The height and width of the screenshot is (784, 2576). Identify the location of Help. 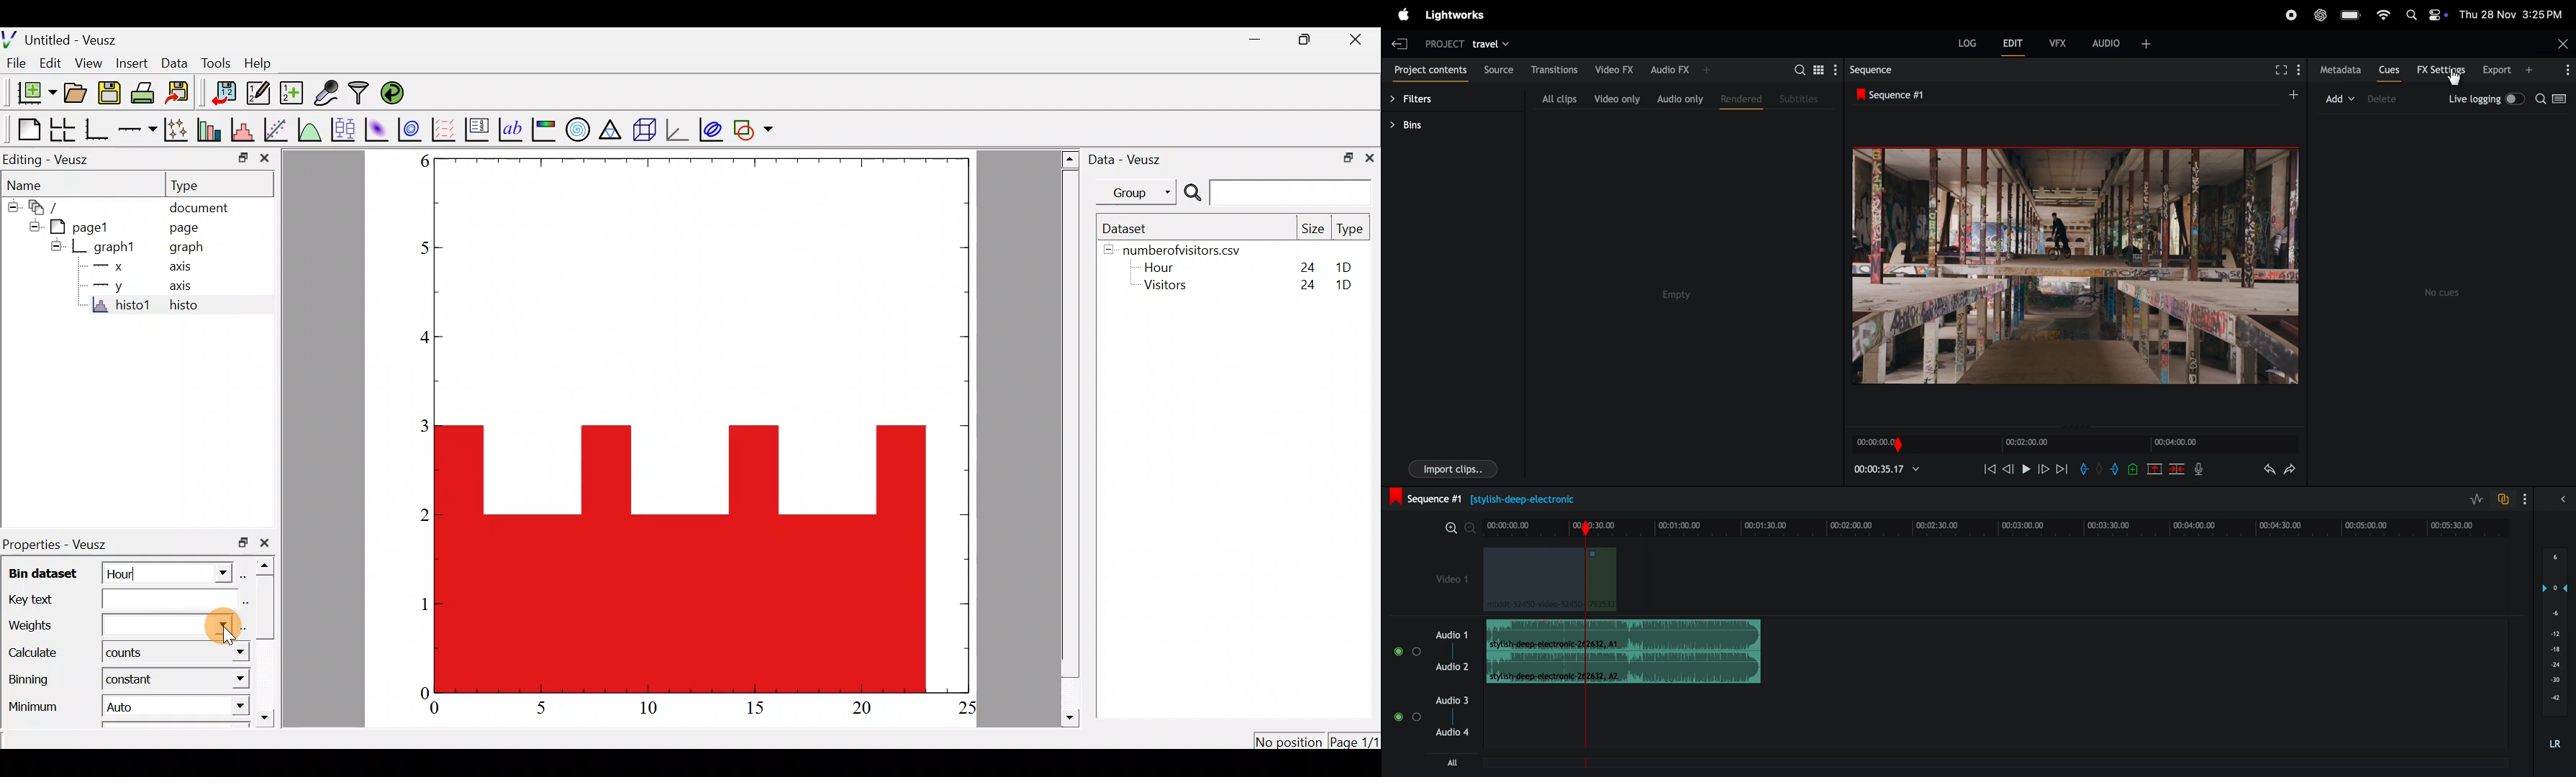
(260, 64).